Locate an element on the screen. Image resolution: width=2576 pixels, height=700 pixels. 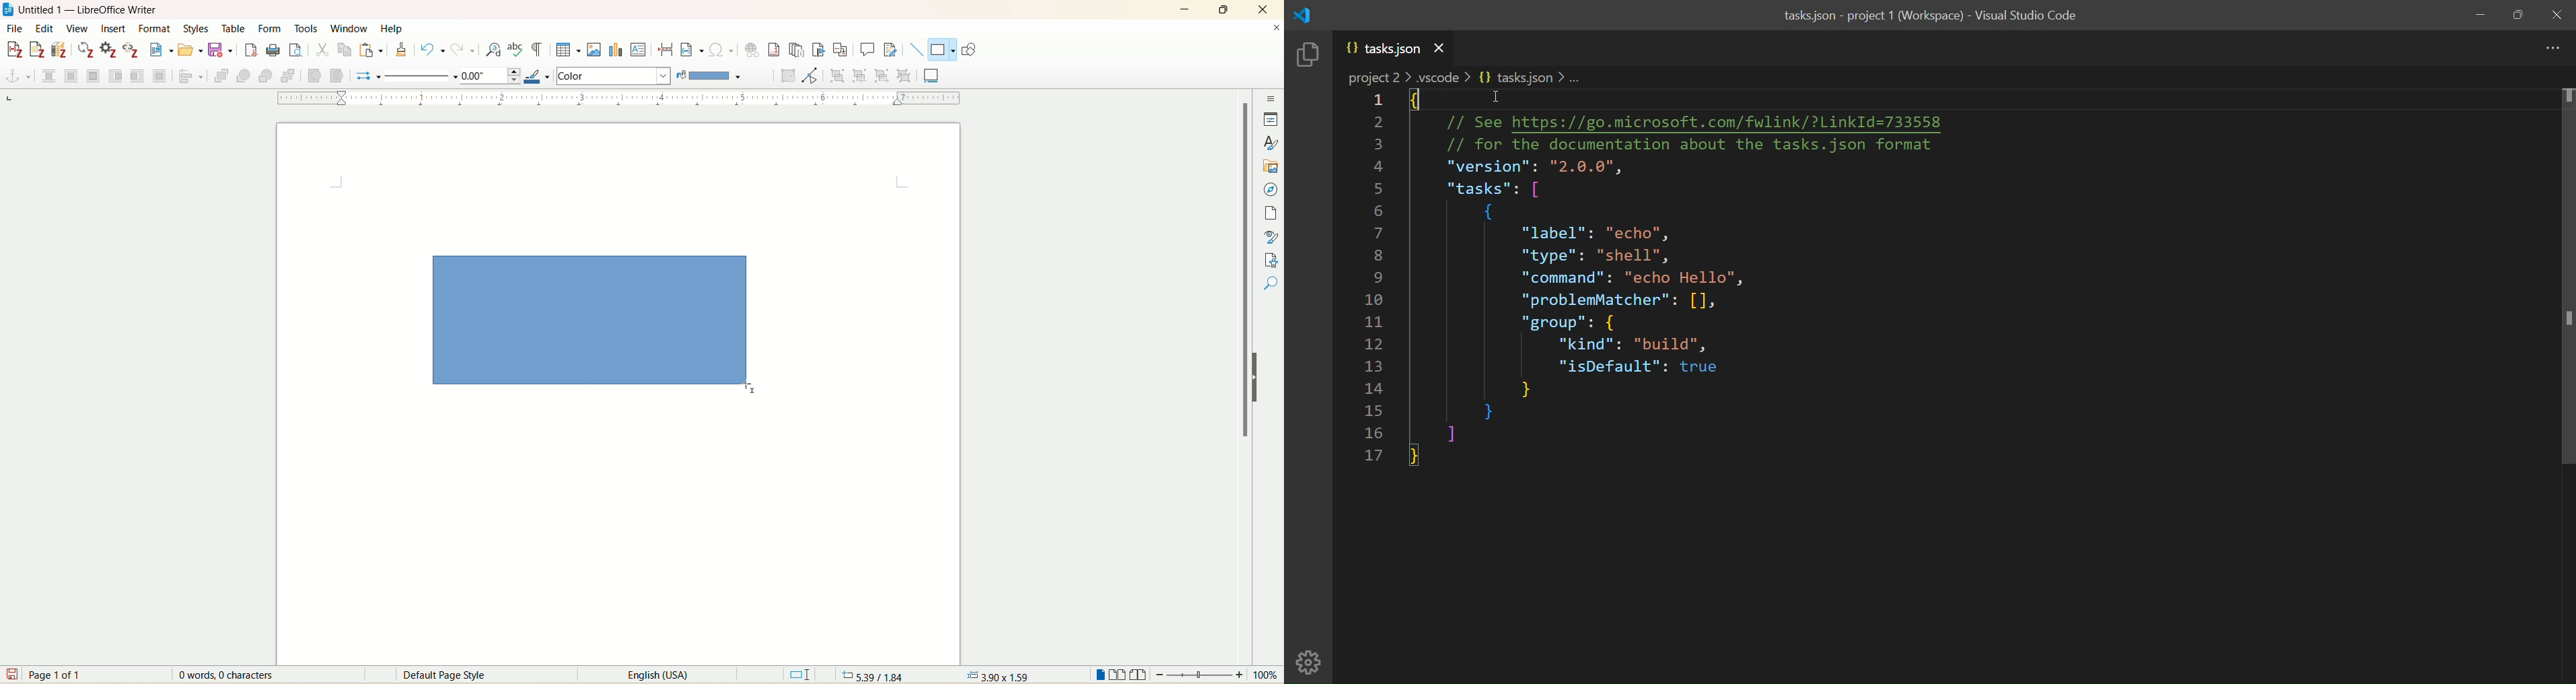
zoom bar is located at coordinates (1200, 674).